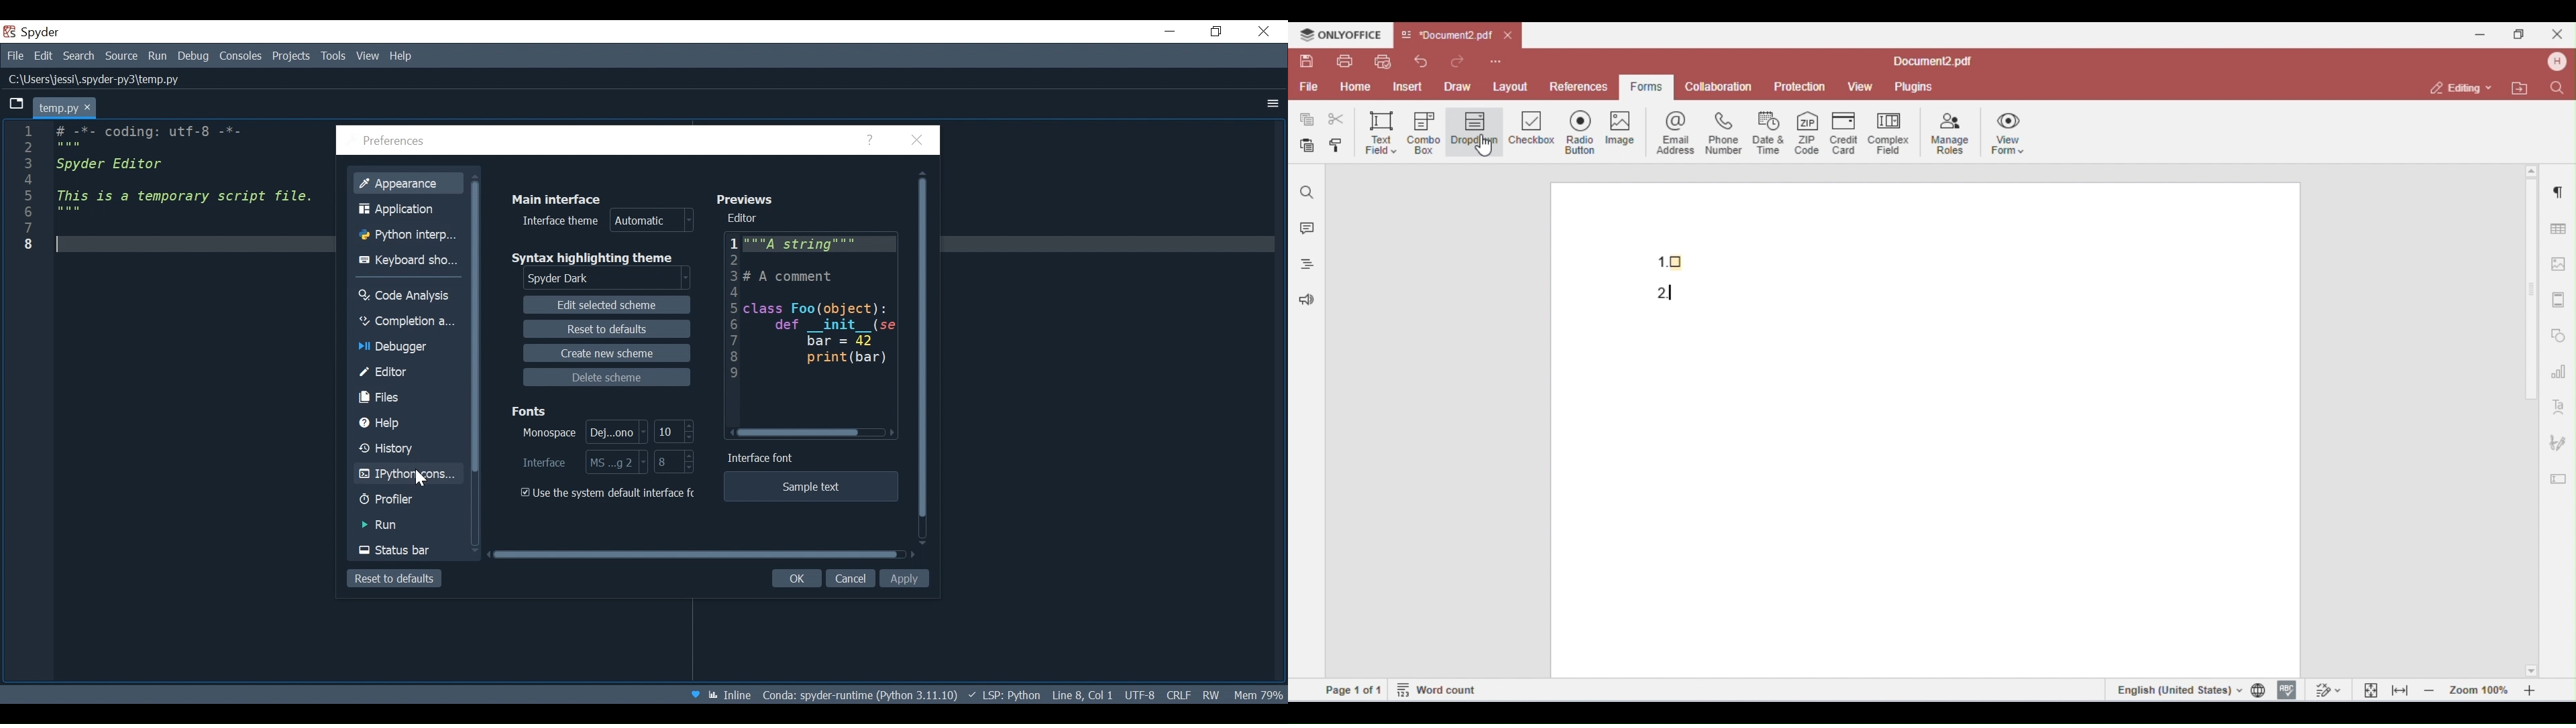 The image size is (2576, 728). What do you see at coordinates (1171, 32) in the screenshot?
I see `` at bounding box center [1171, 32].